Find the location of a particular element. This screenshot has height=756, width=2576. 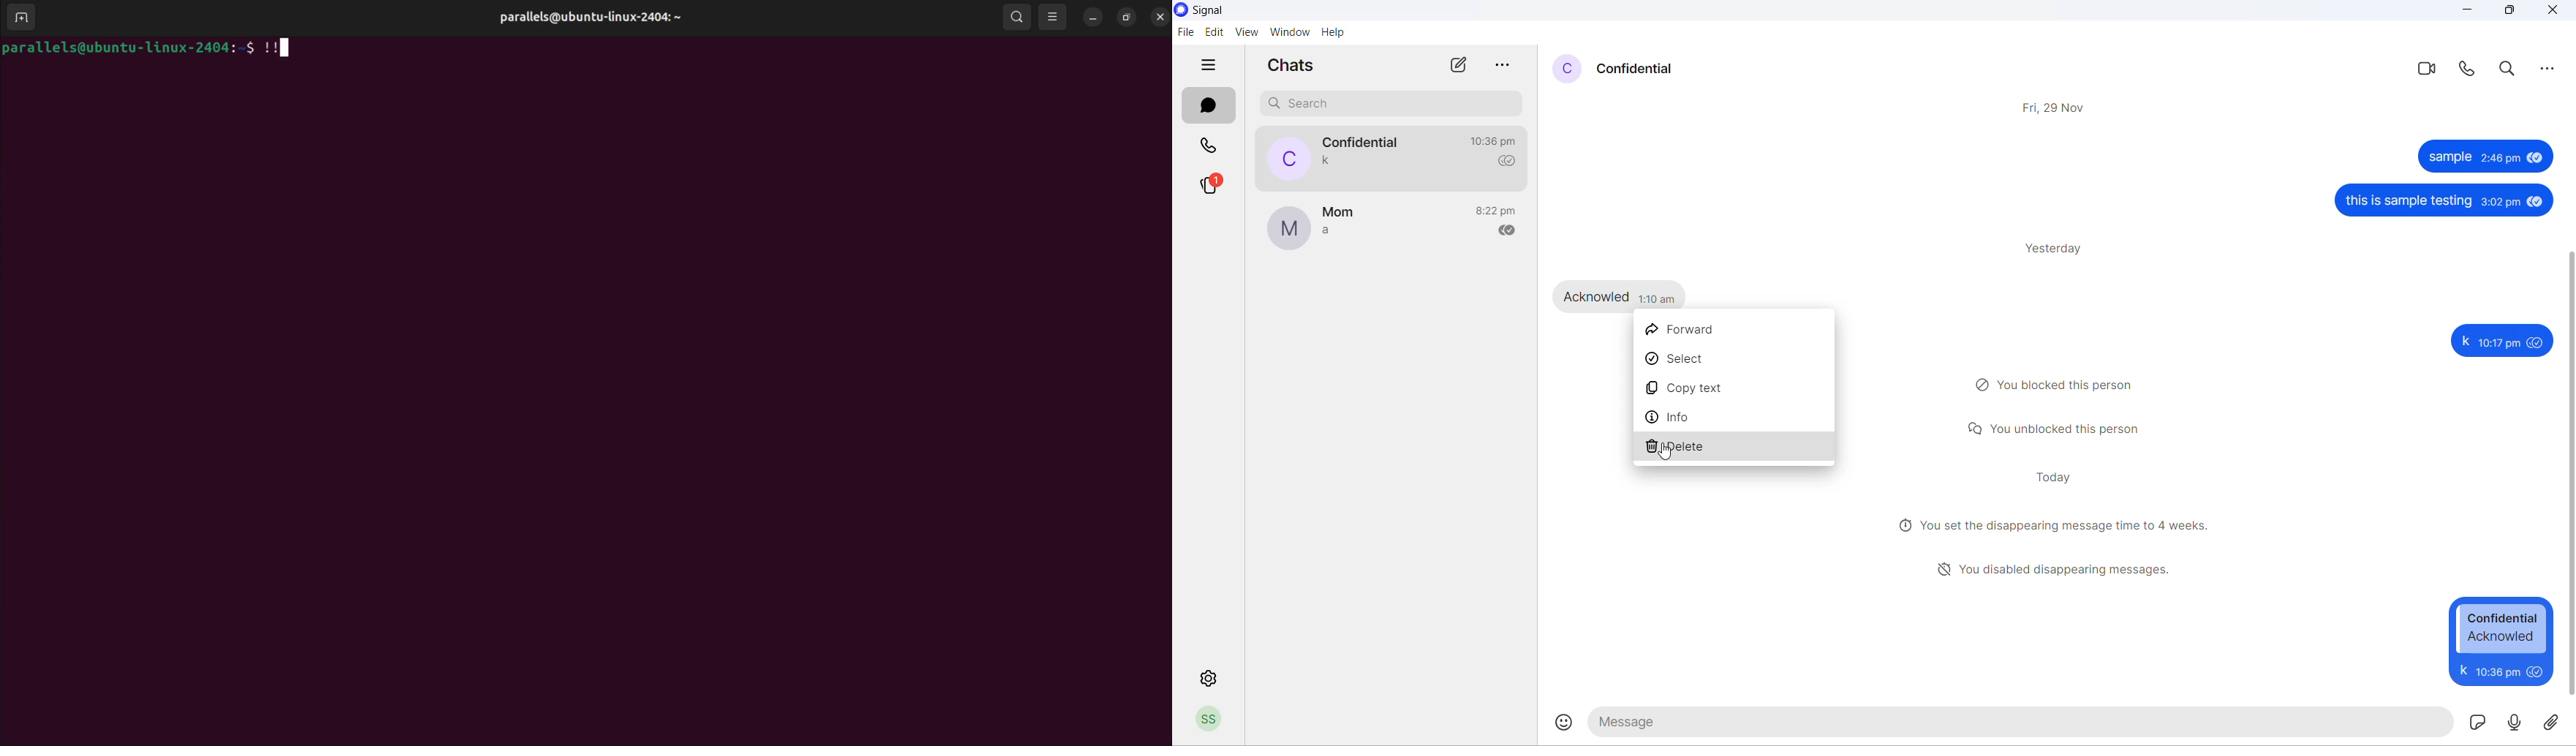

profile picture is located at coordinates (1288, 229).